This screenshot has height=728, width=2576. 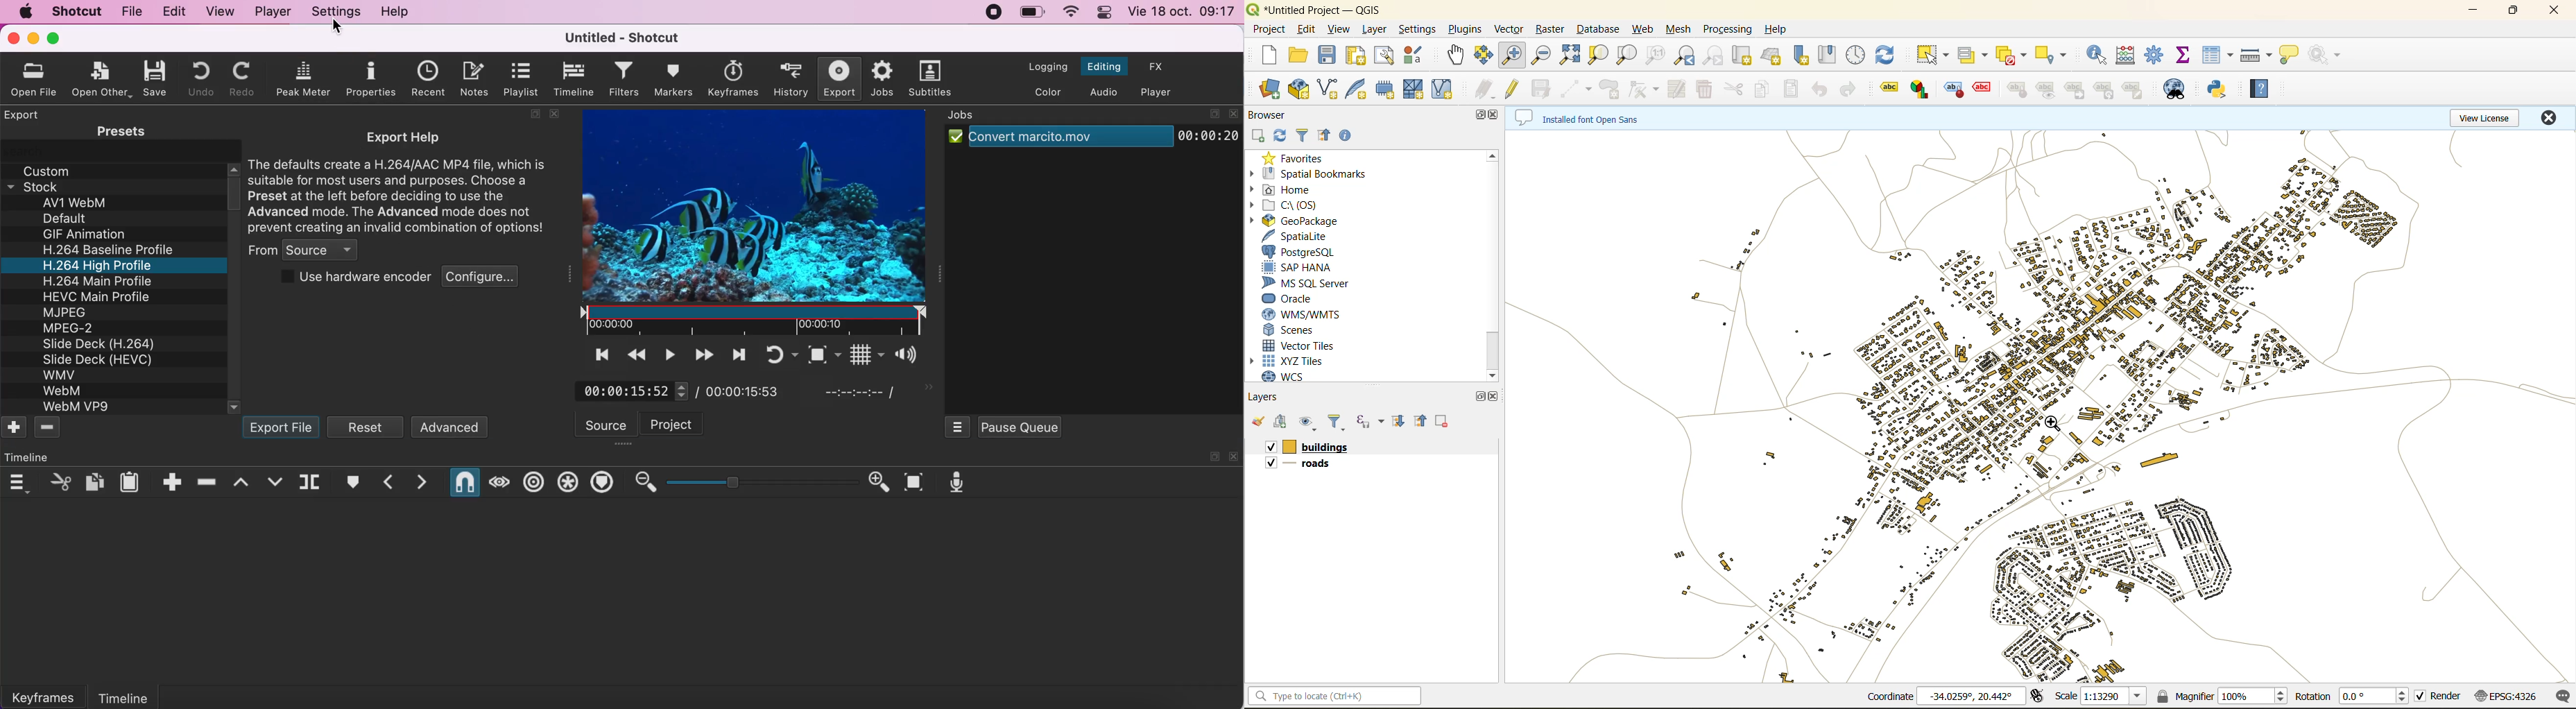 What do you see at coordinates (566, 483) in the screenshot?
I see `ripple all tracks` at bounding box center [566, 483].